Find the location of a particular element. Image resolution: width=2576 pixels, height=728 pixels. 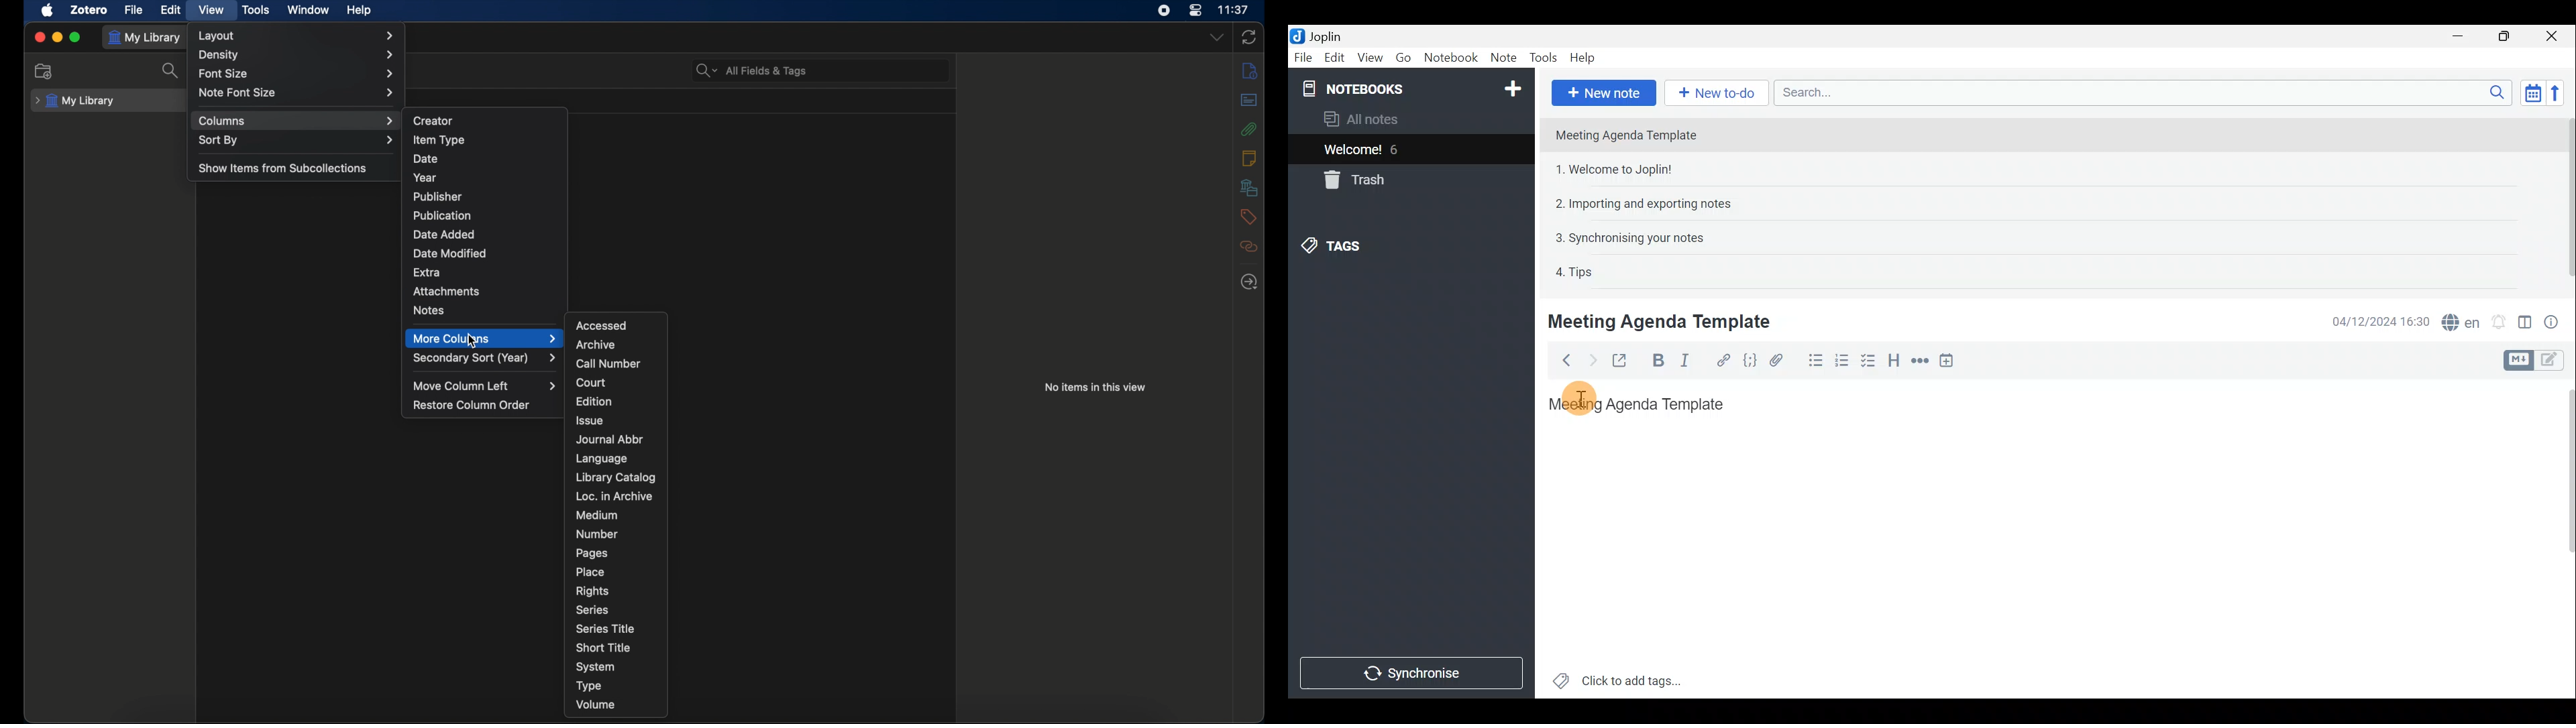

libraries is located at coordinates (1249, 187).